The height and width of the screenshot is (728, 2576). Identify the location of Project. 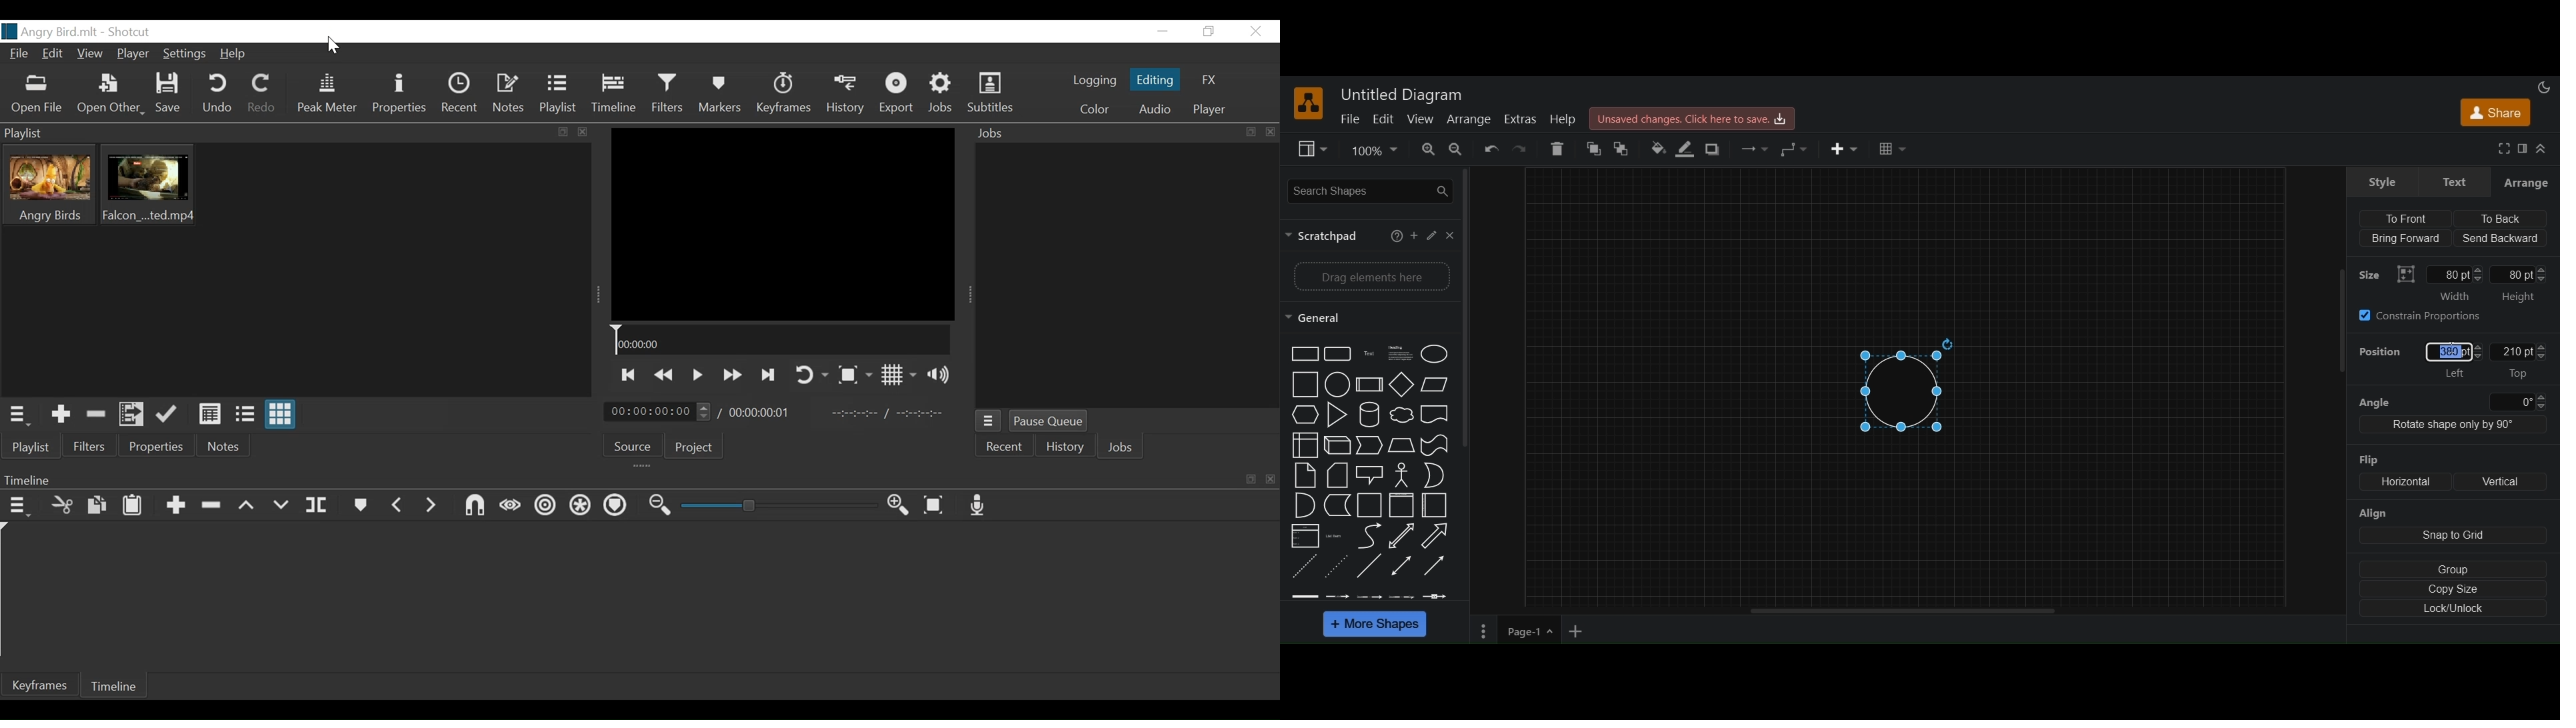
(691, 447).